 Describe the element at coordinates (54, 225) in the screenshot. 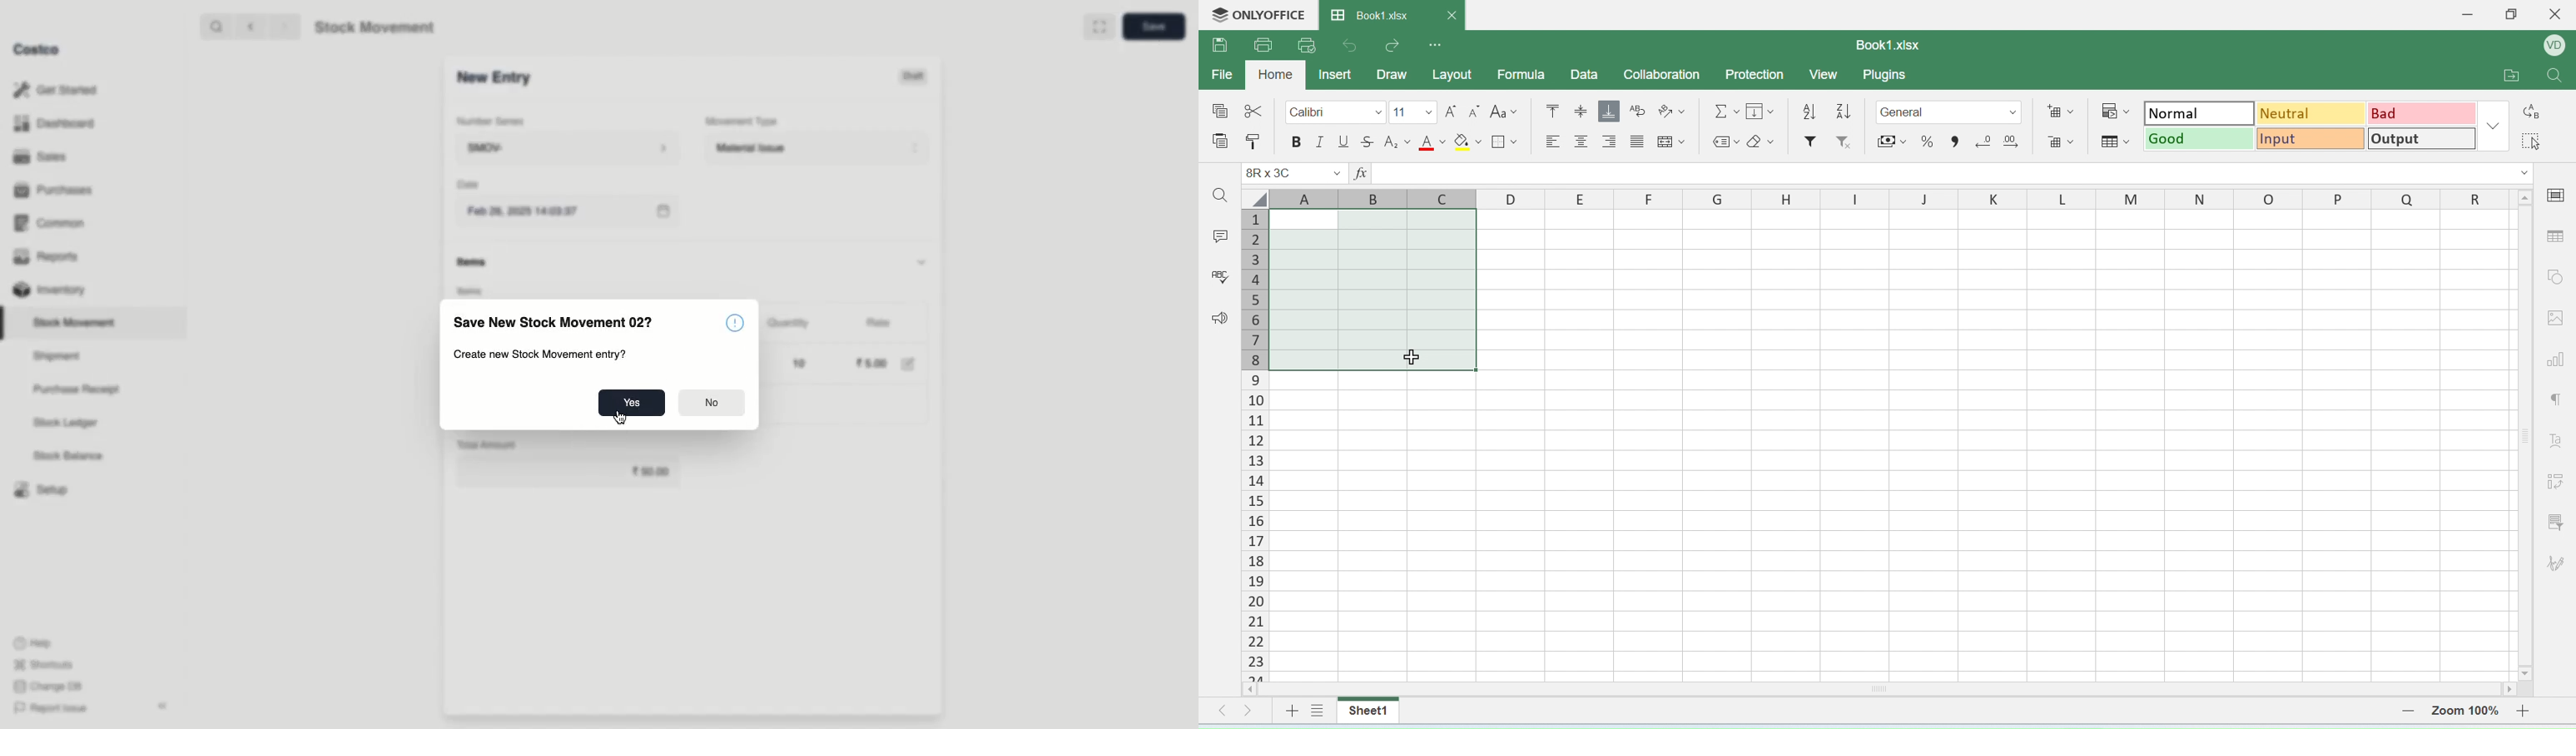

I see `Common` at that location.